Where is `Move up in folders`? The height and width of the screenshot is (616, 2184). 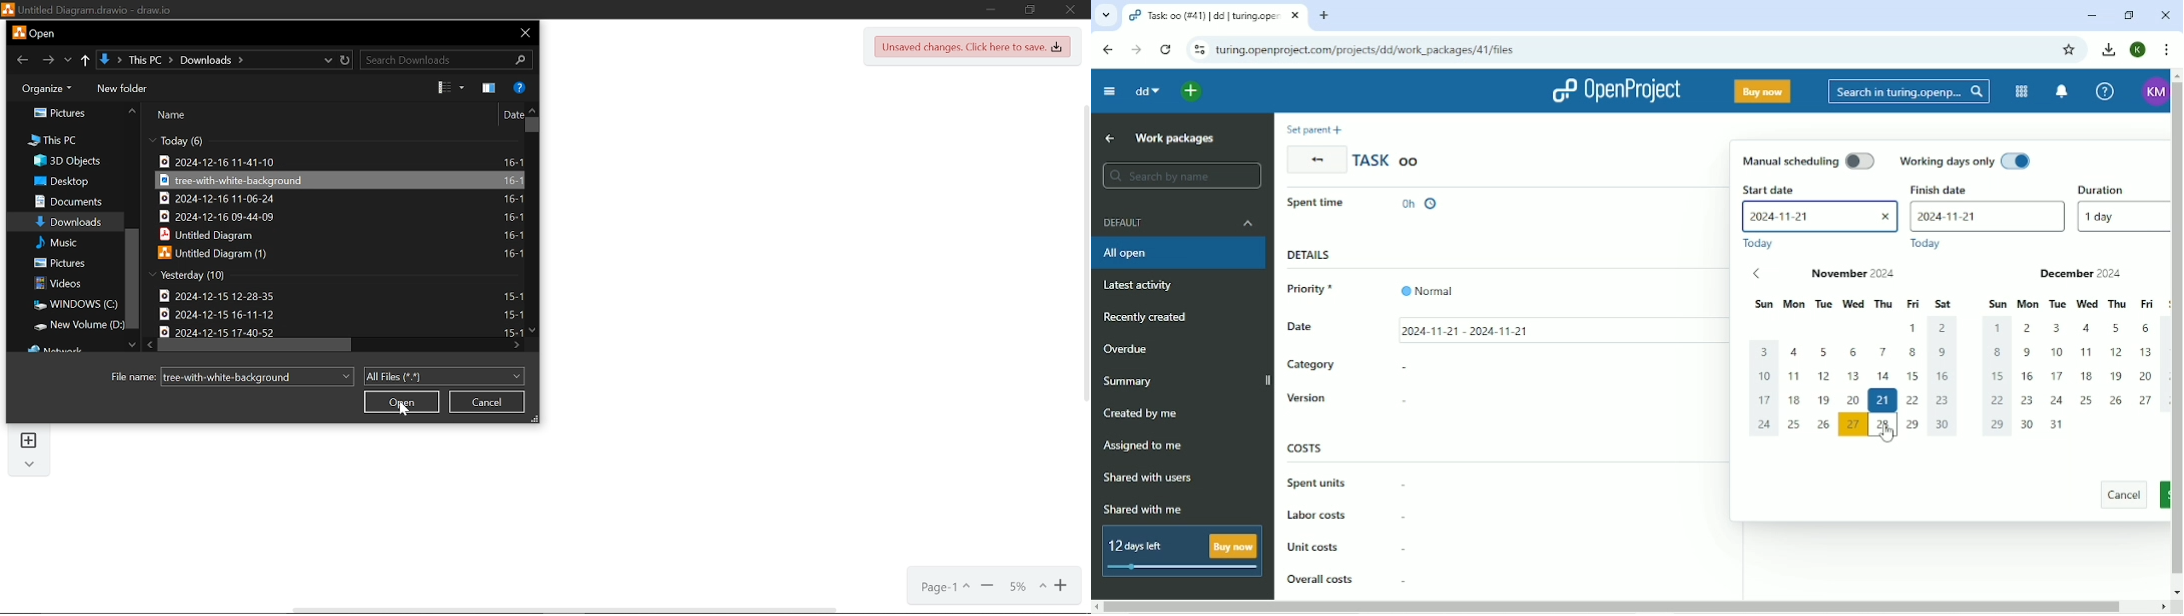
Move up in folders is located at coordinates (131, 110).